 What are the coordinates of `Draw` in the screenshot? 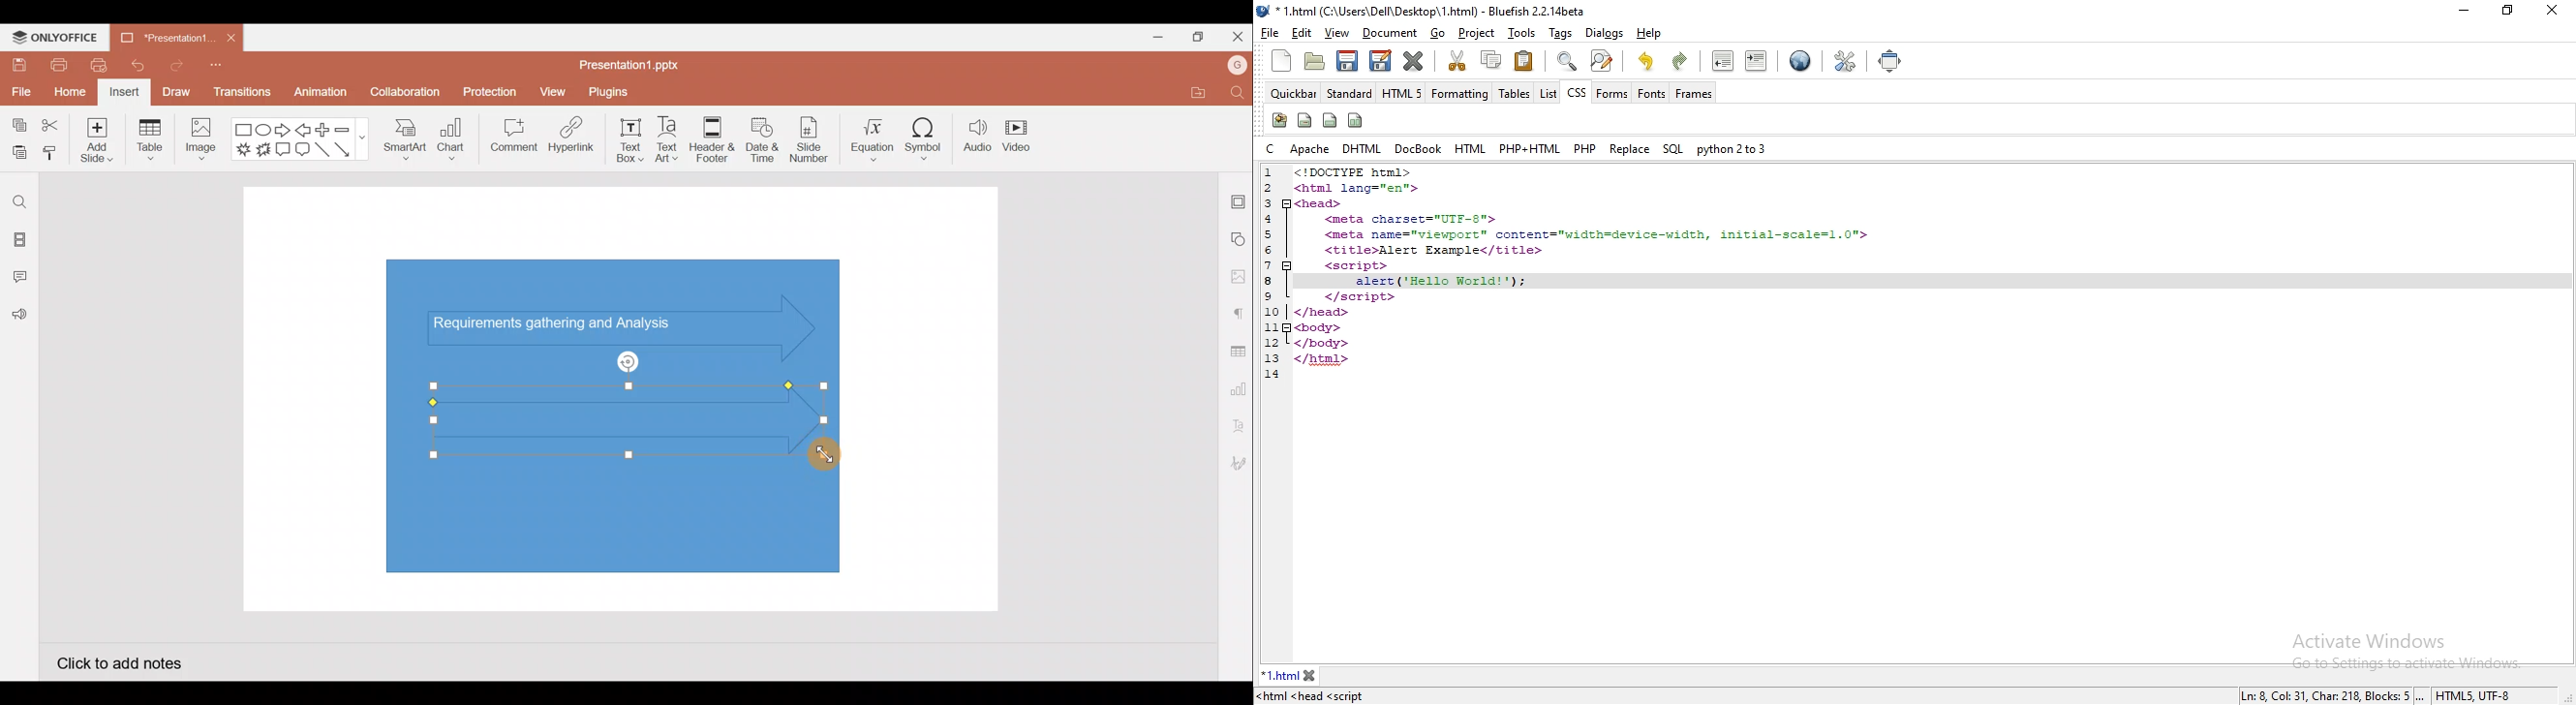 It's located at (176, 91).